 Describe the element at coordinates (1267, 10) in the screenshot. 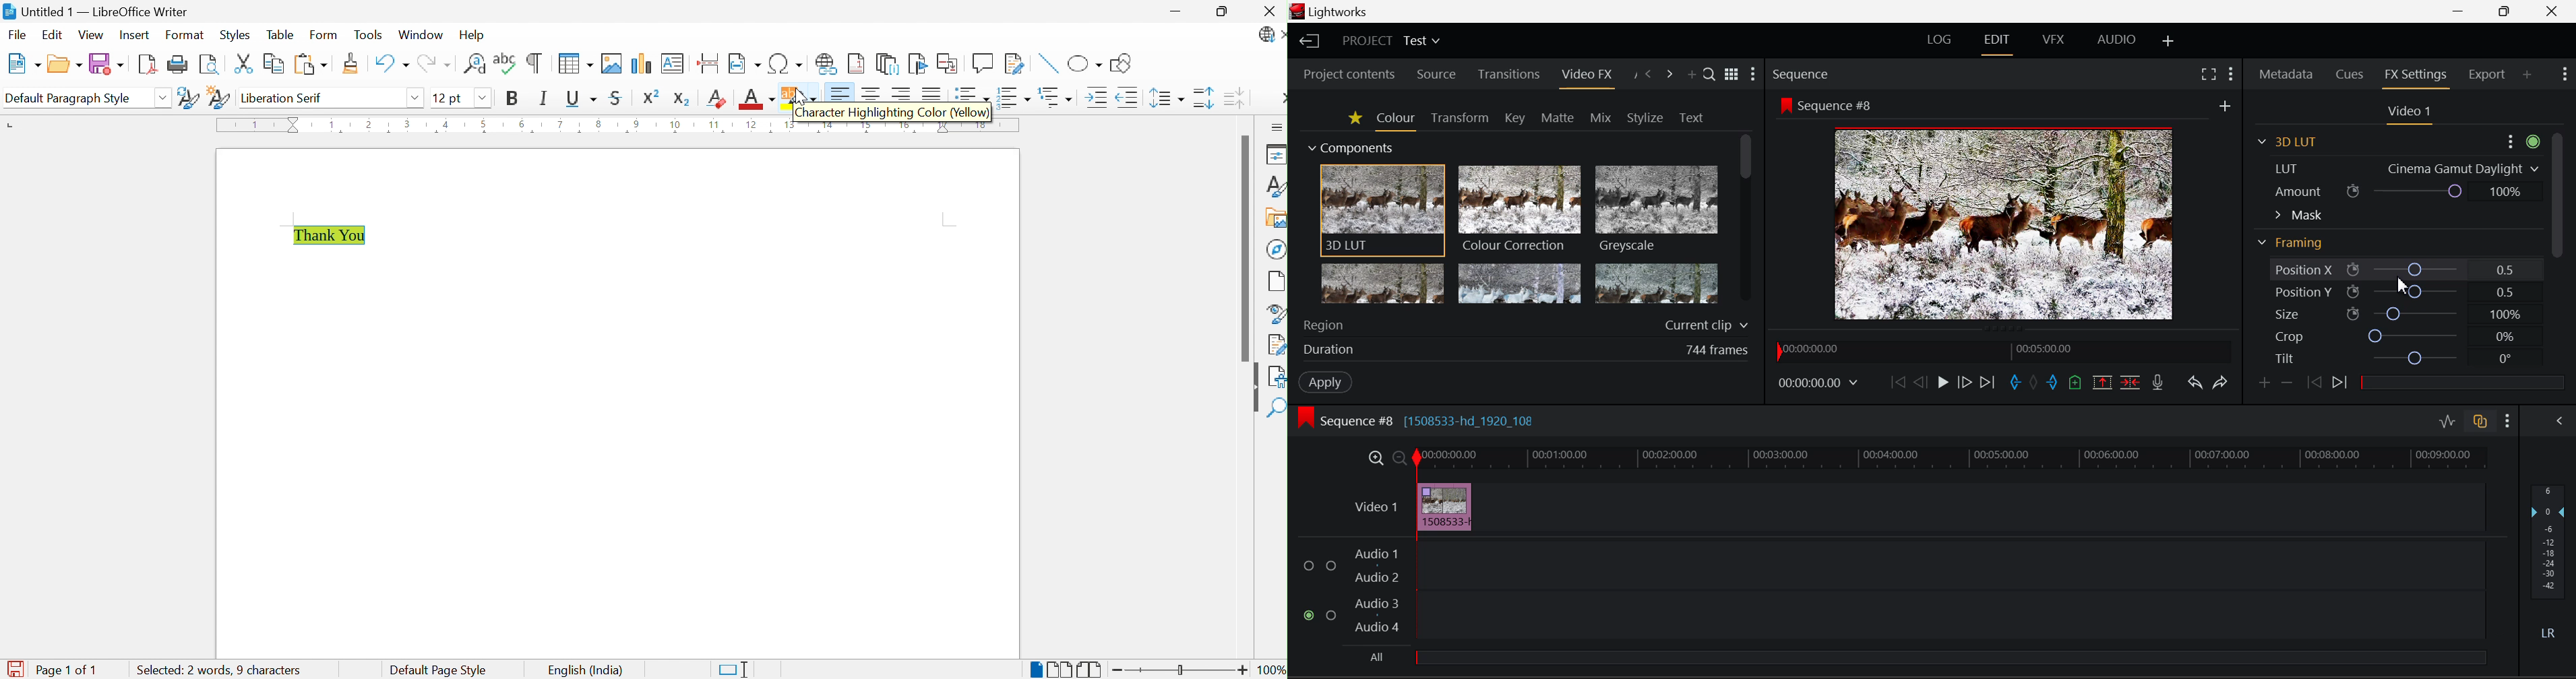

I see `Close` at that location.